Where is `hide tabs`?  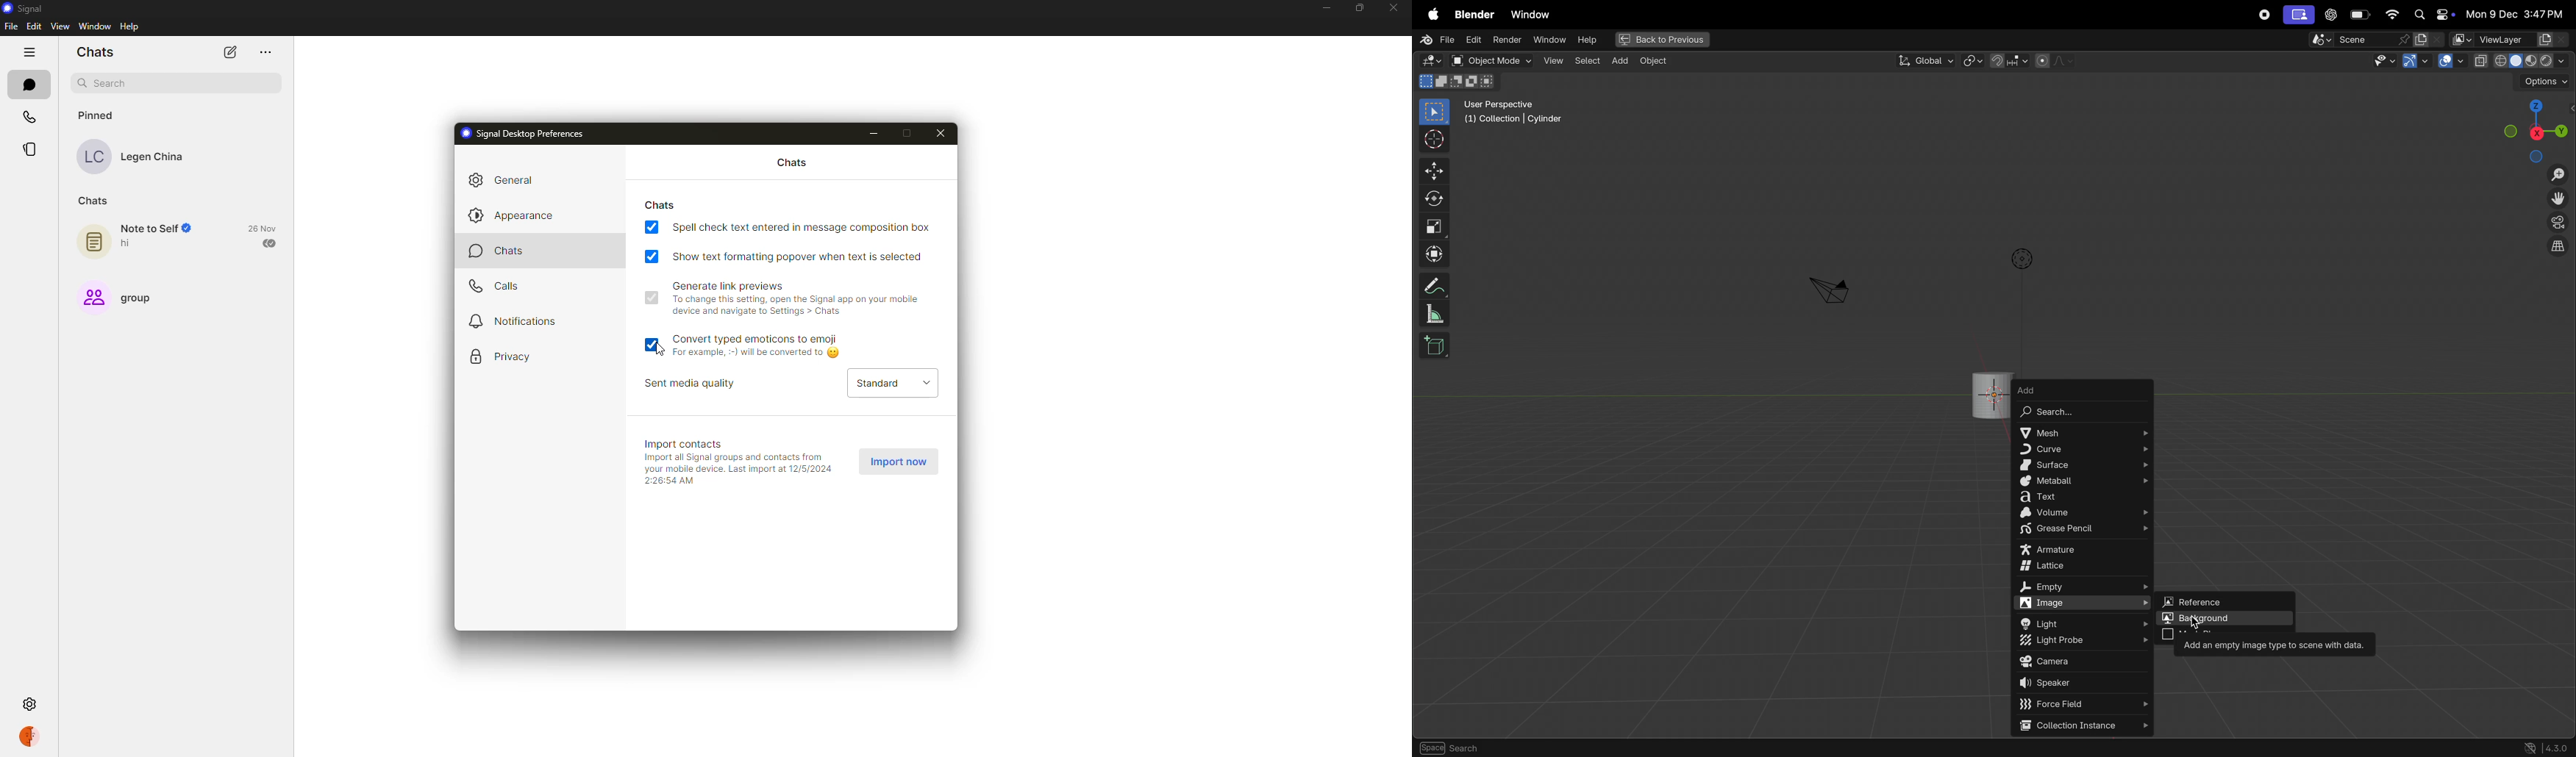 hide tabs is located at coordinates (29, 54).